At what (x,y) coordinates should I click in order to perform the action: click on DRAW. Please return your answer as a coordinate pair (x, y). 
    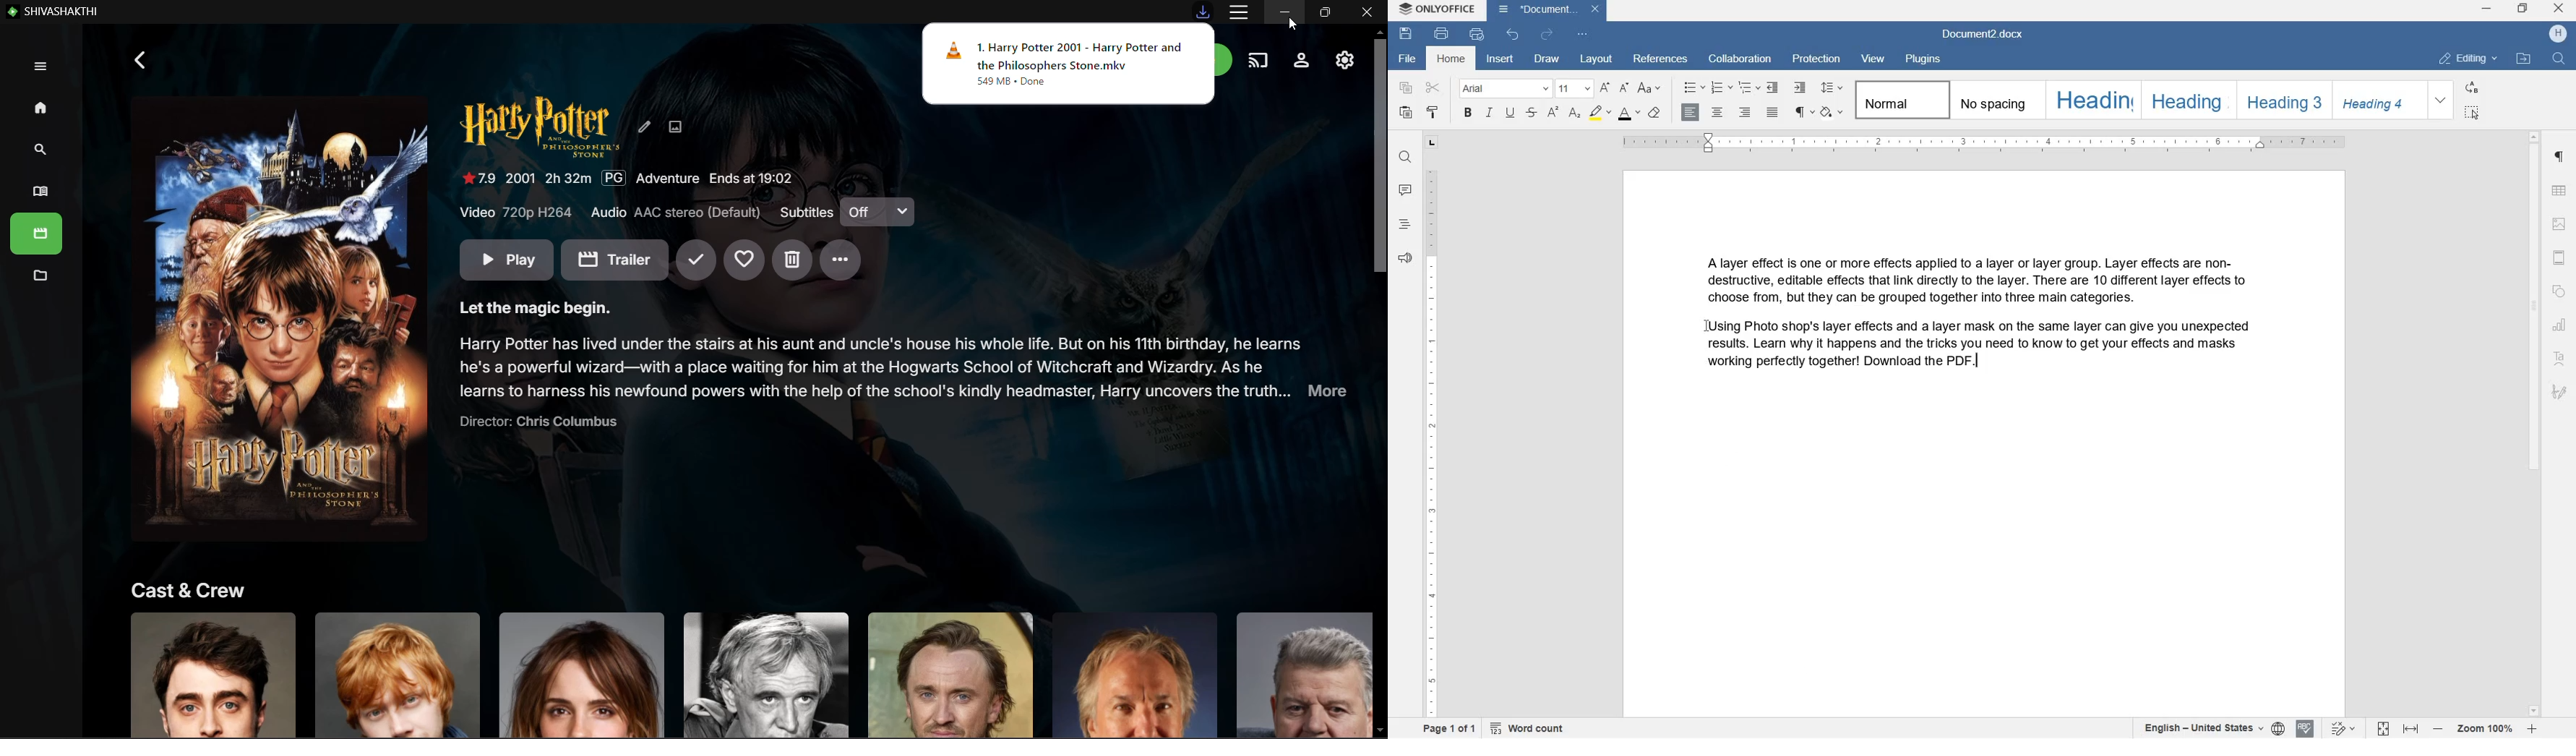
    Looking at the image, I should click on (1549, 59).